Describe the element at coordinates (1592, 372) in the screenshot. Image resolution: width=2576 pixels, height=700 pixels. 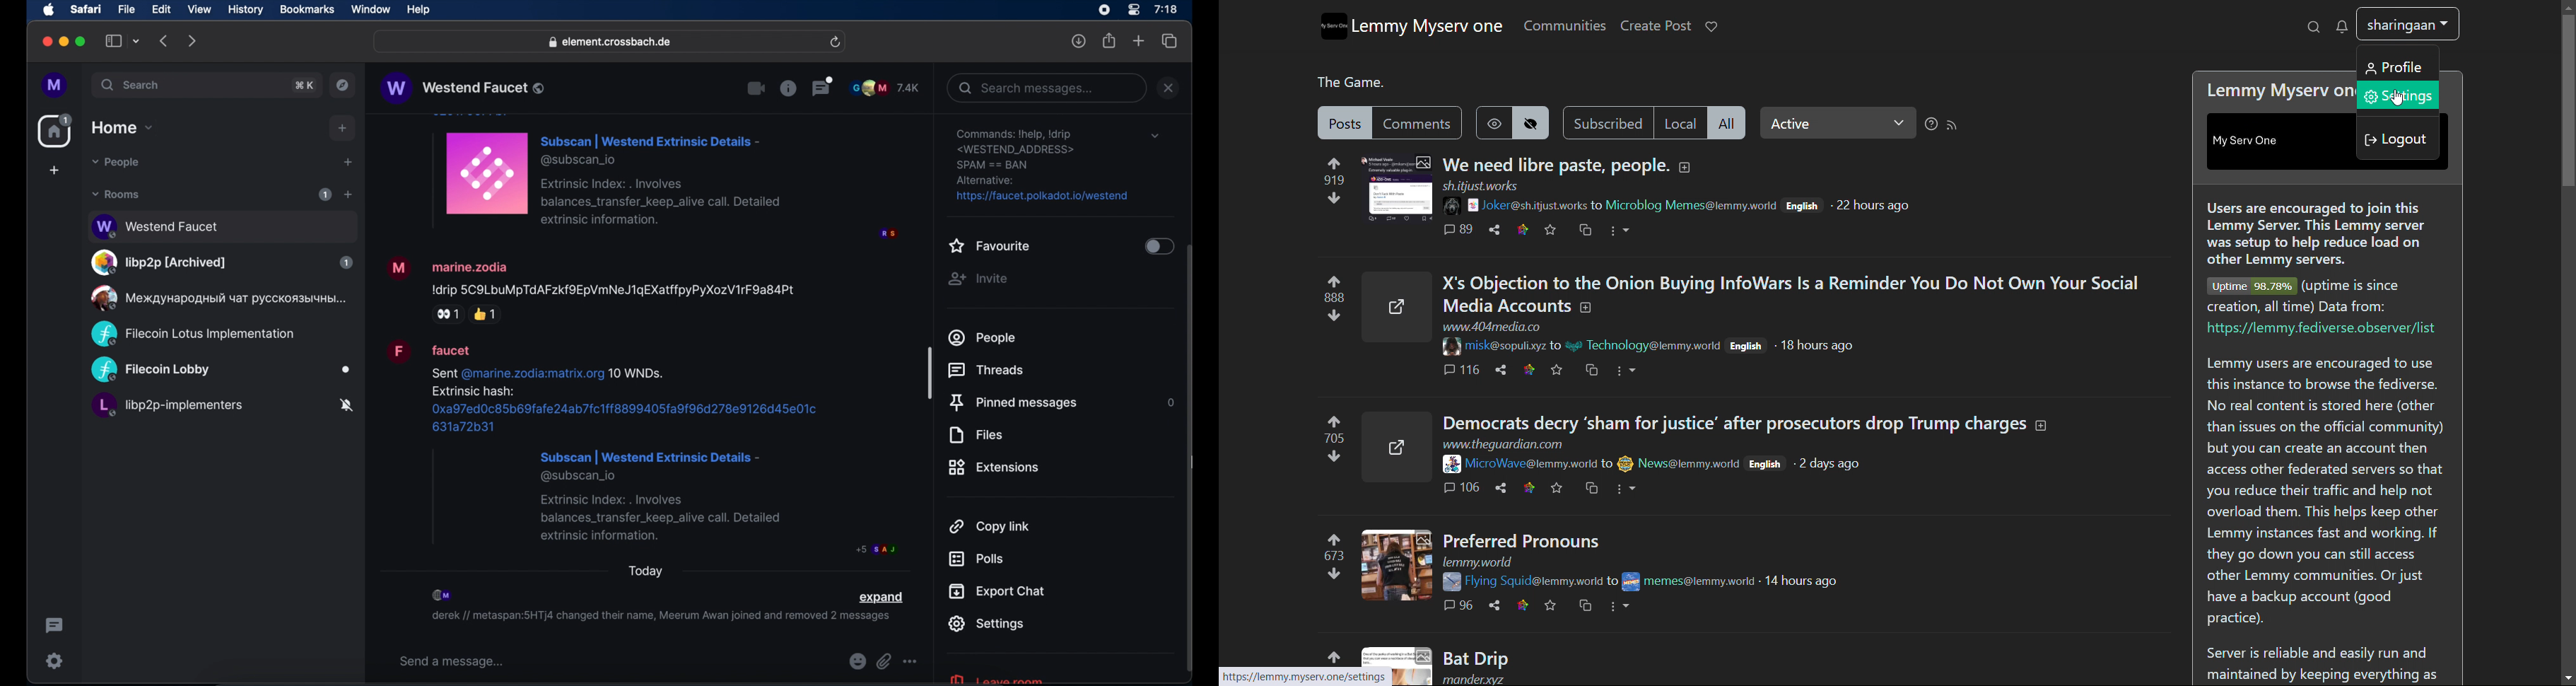
I see `cross post` at that location.